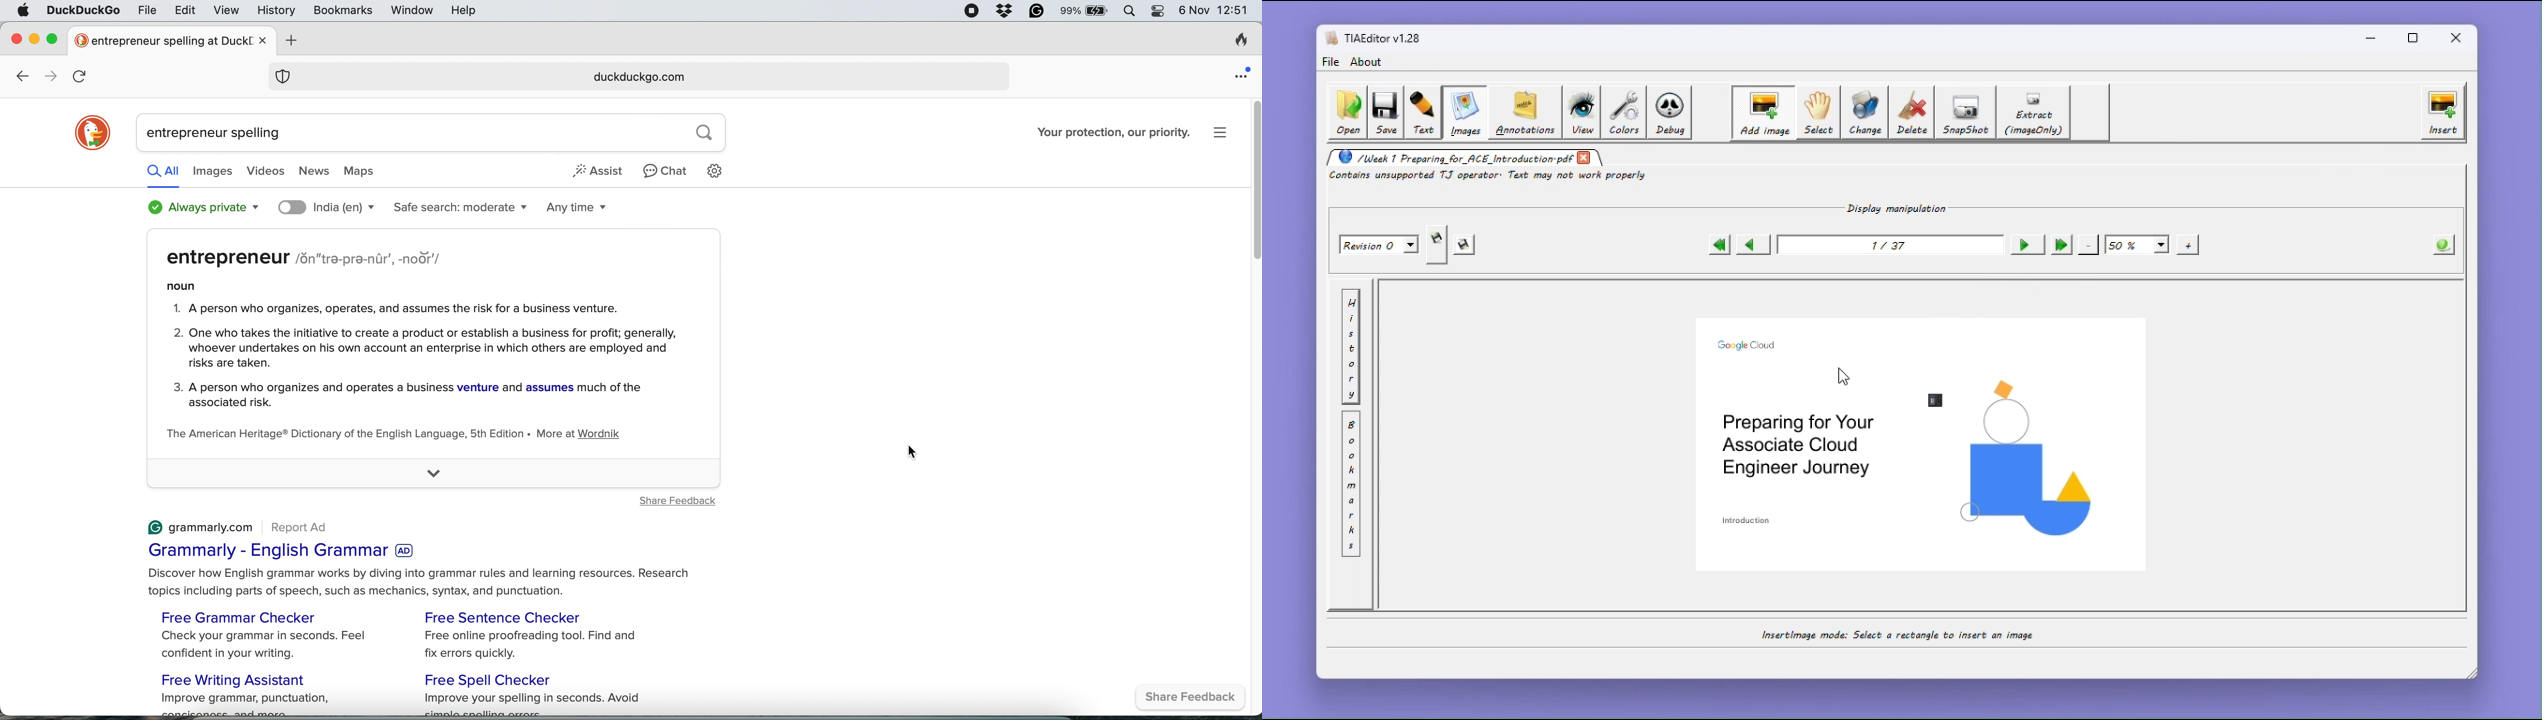 This screenshot has height=728, width=2548. What do you see at coordinates (88, 130) in the screenshot?
I see `duckduckgo logo` at bounding box center [88, 130].